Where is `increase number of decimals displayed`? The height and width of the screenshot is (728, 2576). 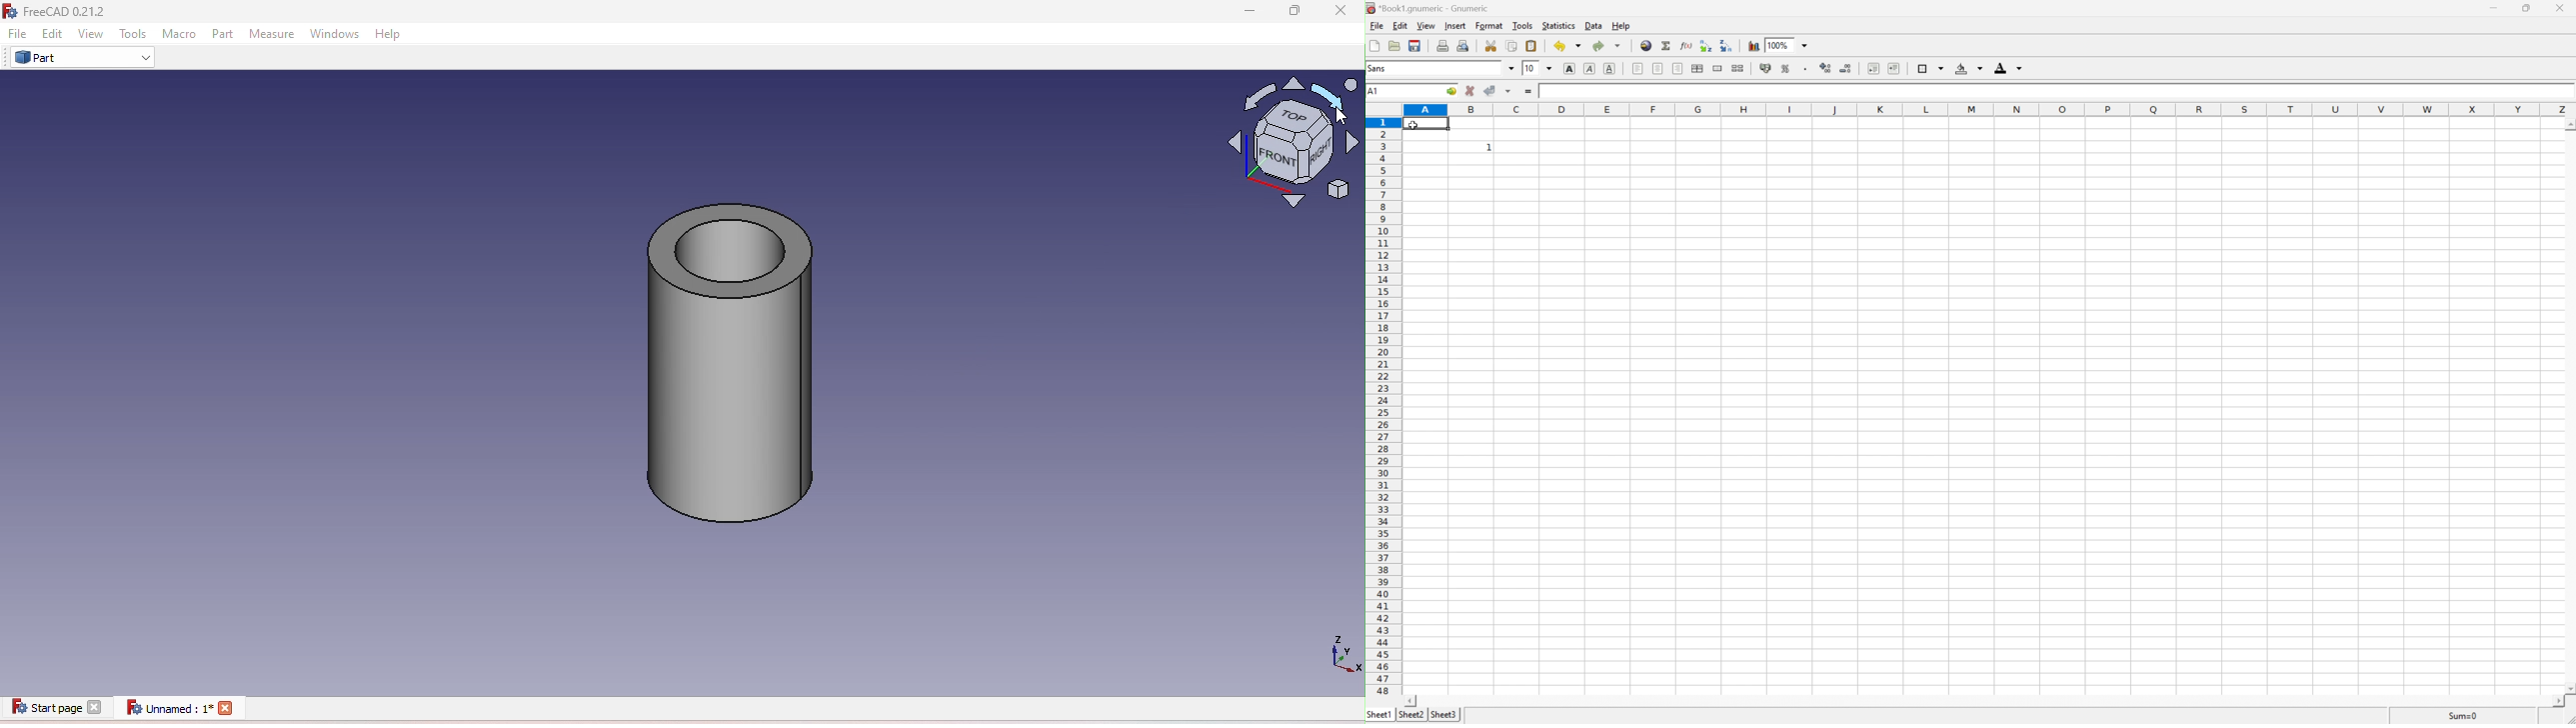
increase number of decimals displayed is located at coordinates (1826, 69).